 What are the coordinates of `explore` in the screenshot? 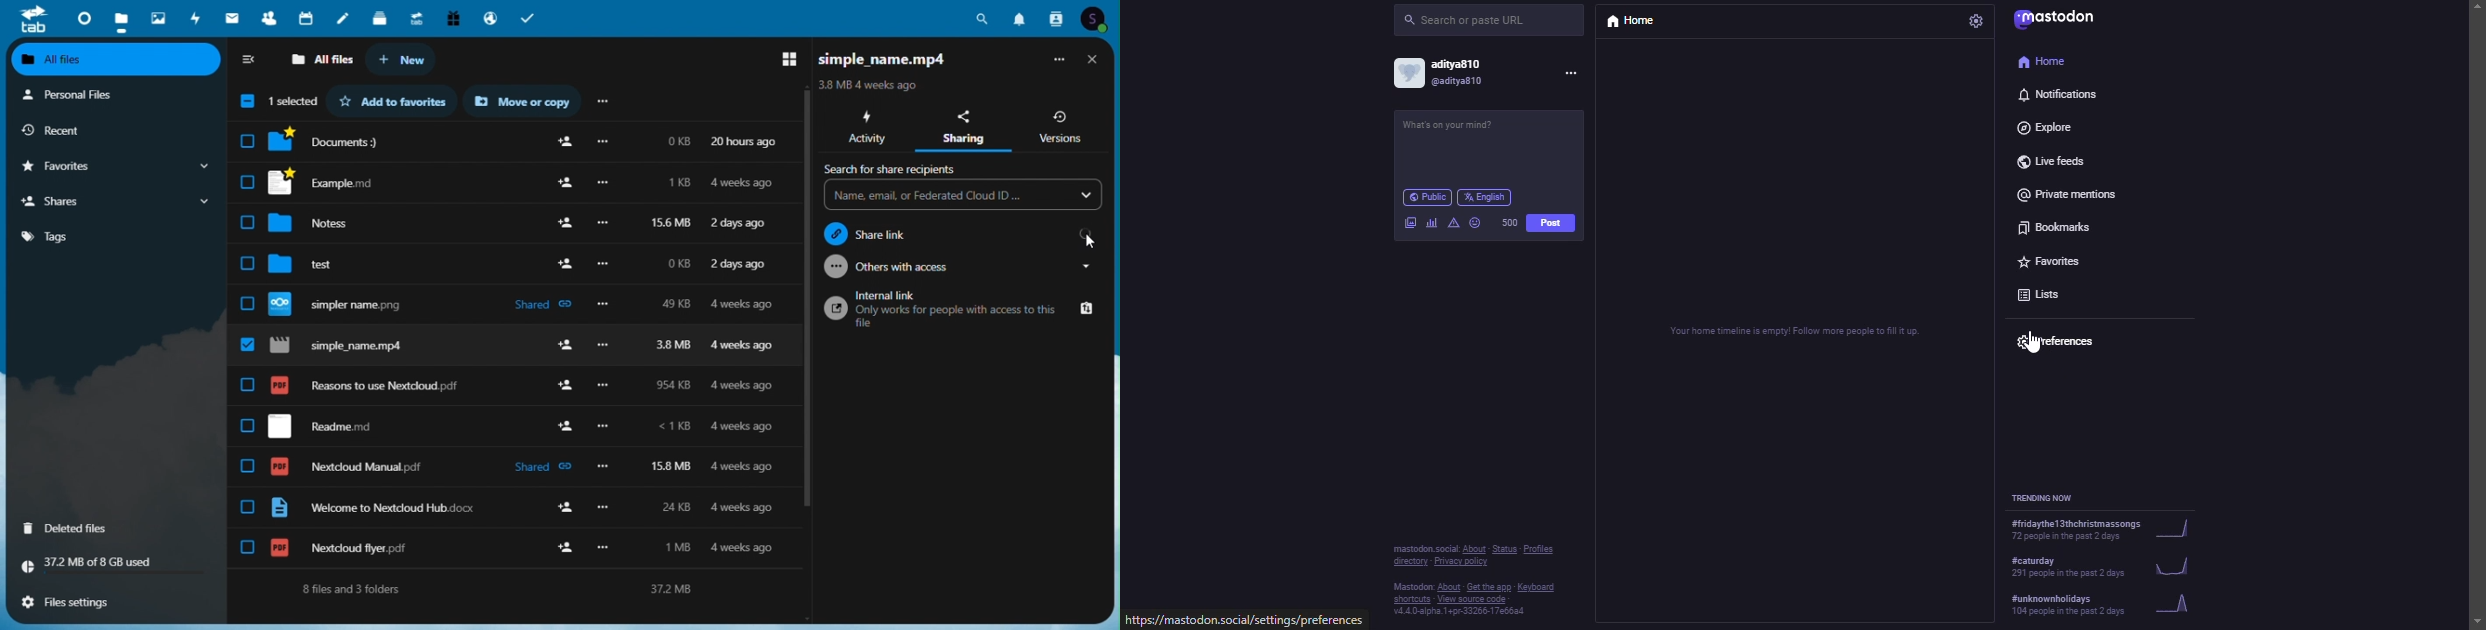 It's located at (2048, 126).